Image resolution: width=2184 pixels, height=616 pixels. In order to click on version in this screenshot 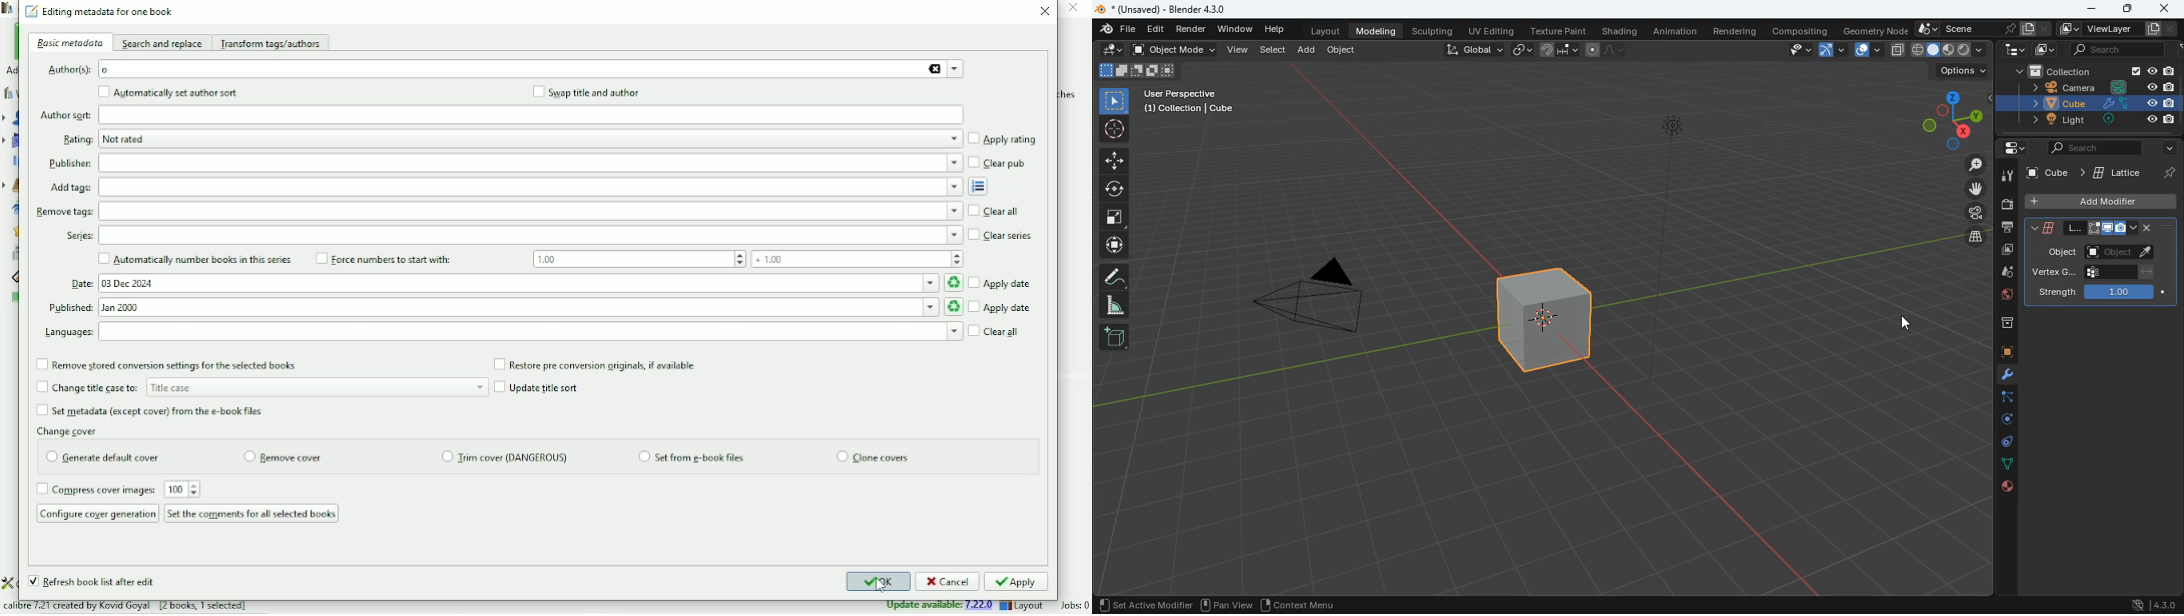, I will do `click(2144, 602)`.